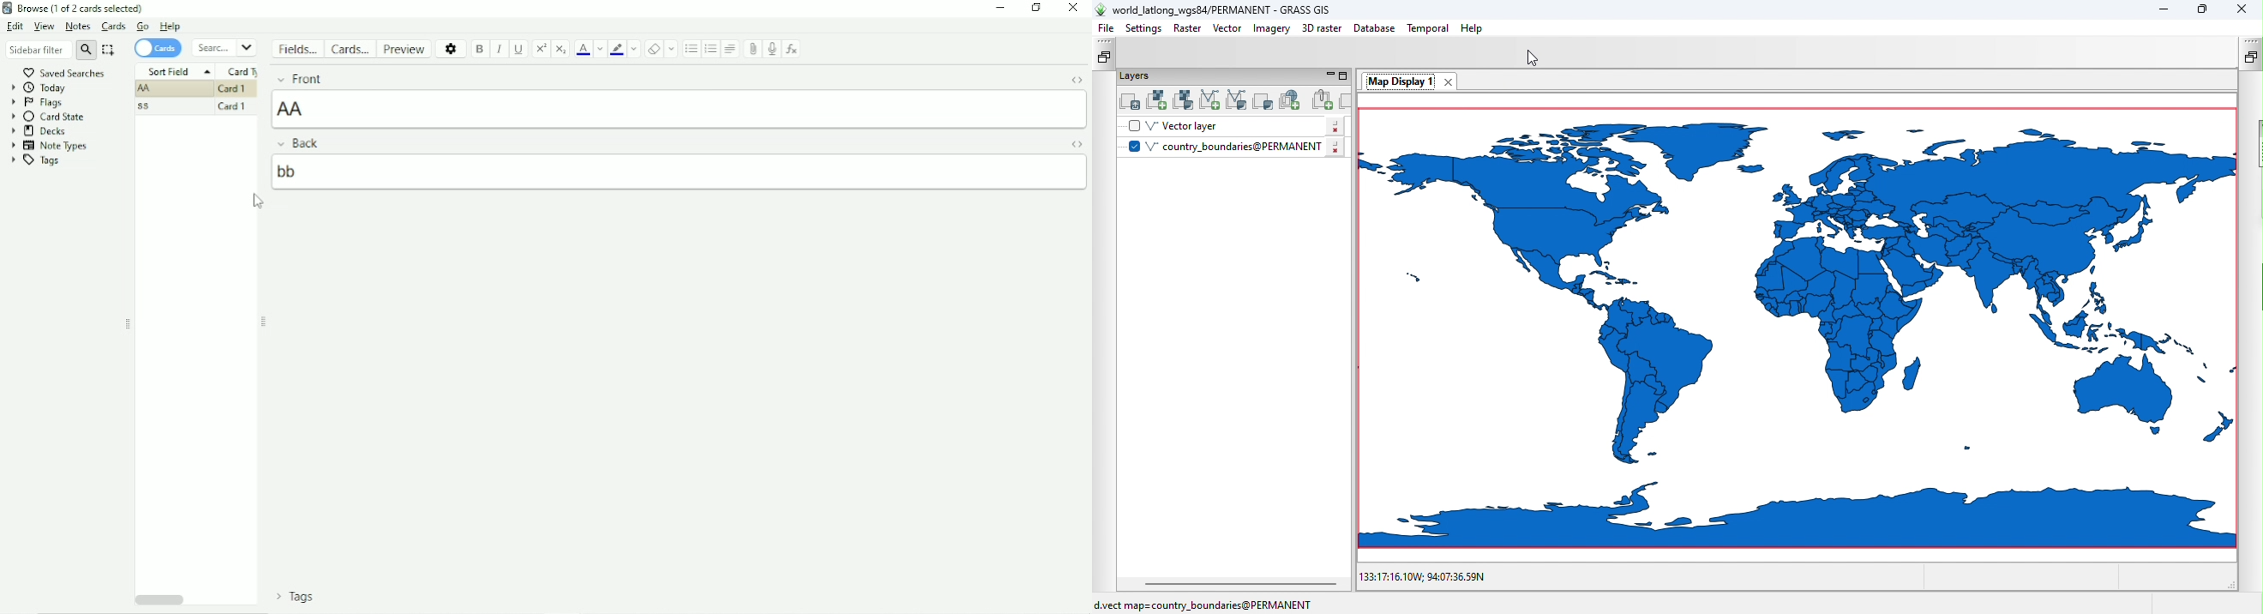  What do you see at coordinates (404, 48) in the screenshot?
I see `Preview` at bounding box center [404, 48].